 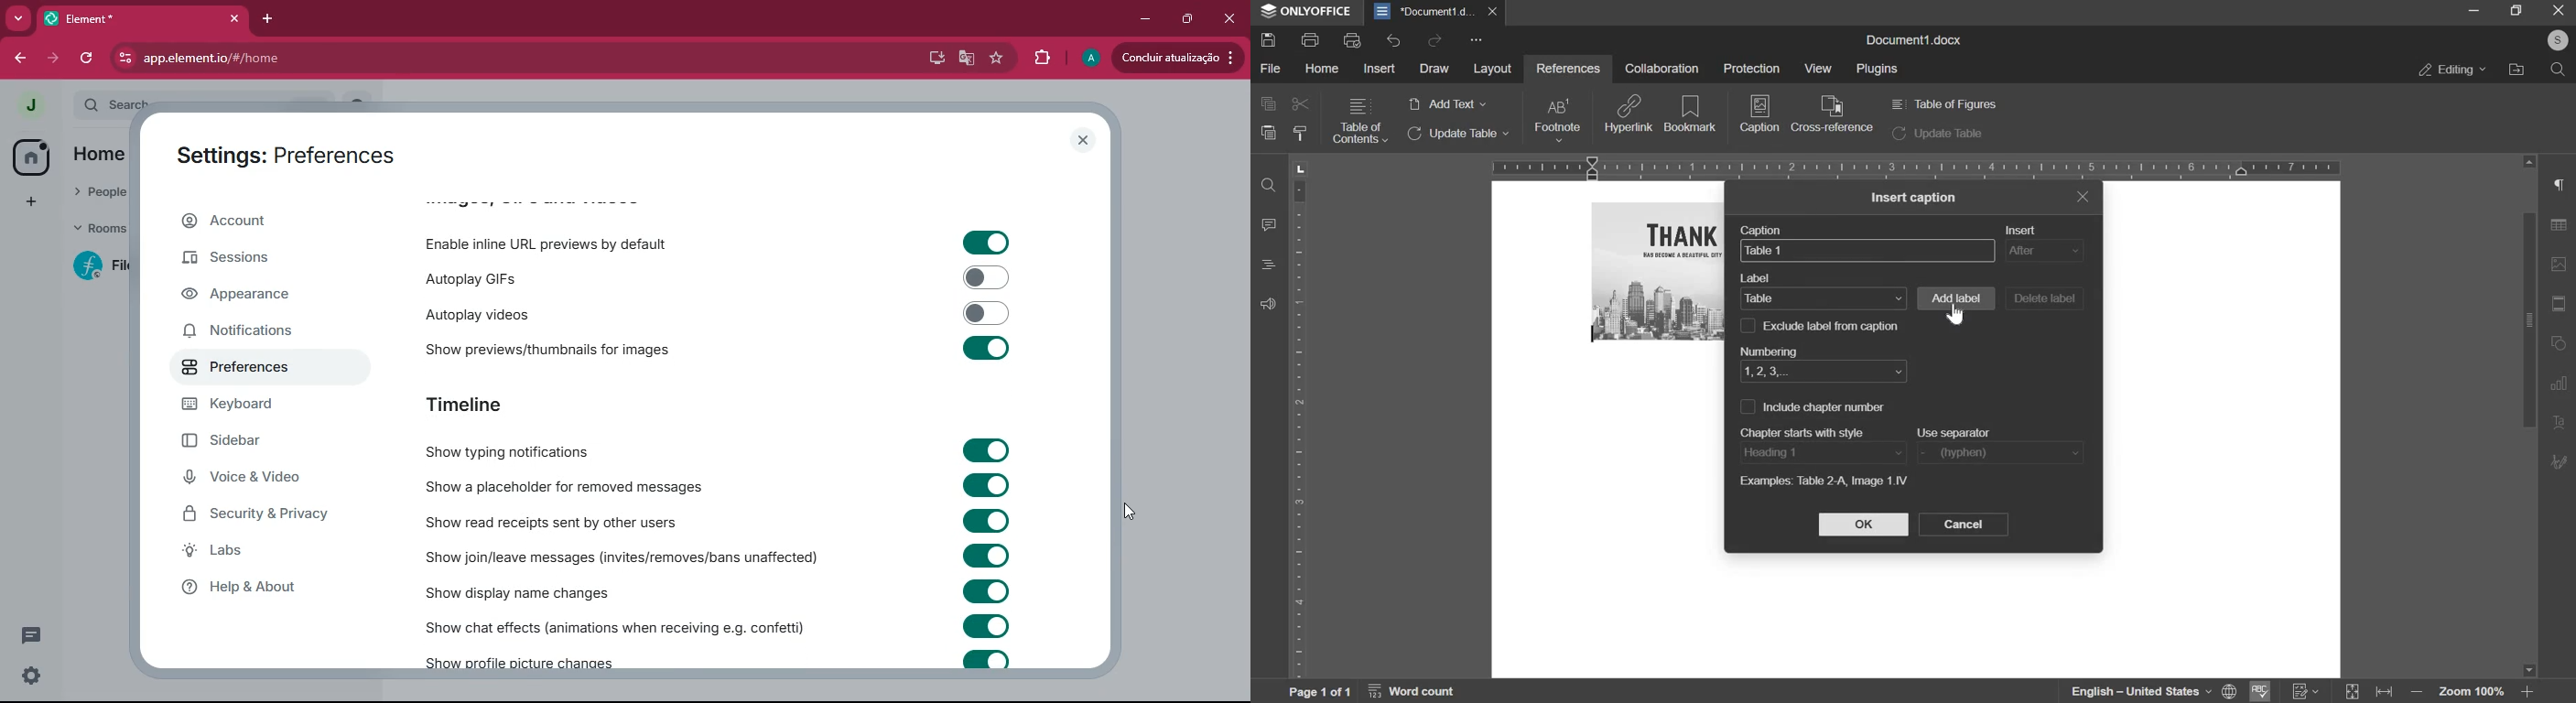 What do you see at coordinates (988, 626) in the screenshot?
I see `toggle on/off` at bounding box center [988, 626].